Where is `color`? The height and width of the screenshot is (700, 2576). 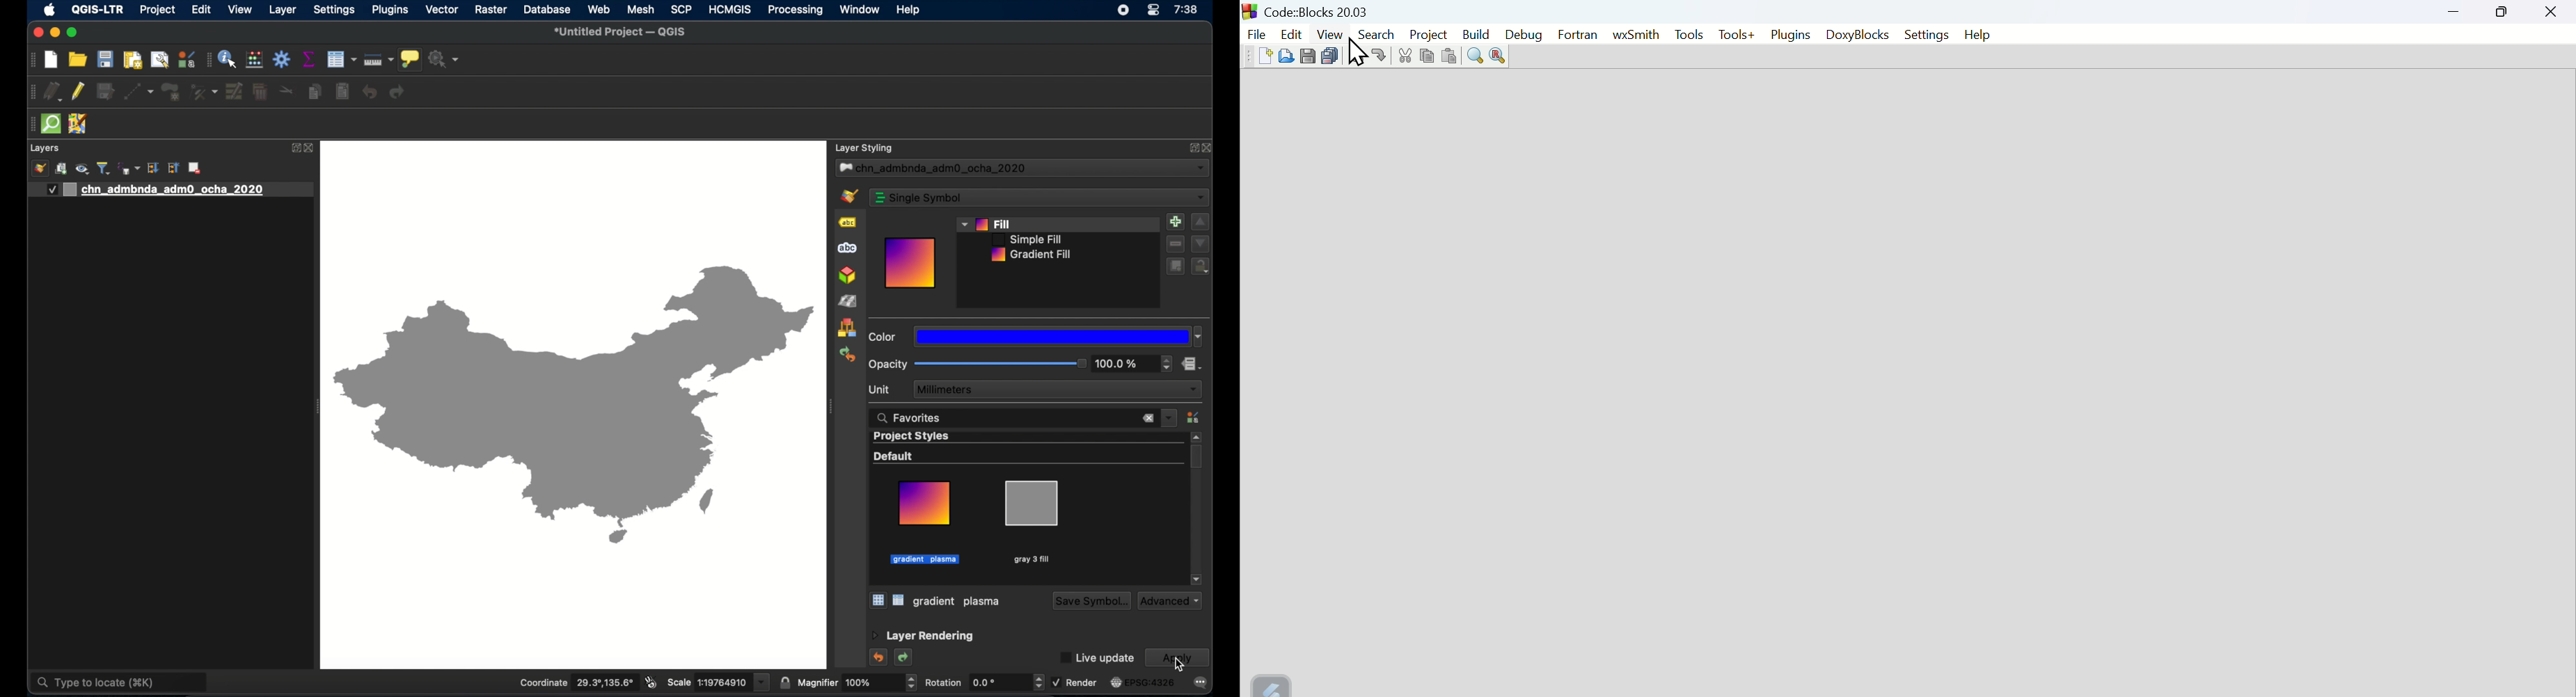
color is located at coordinates (883, 337).